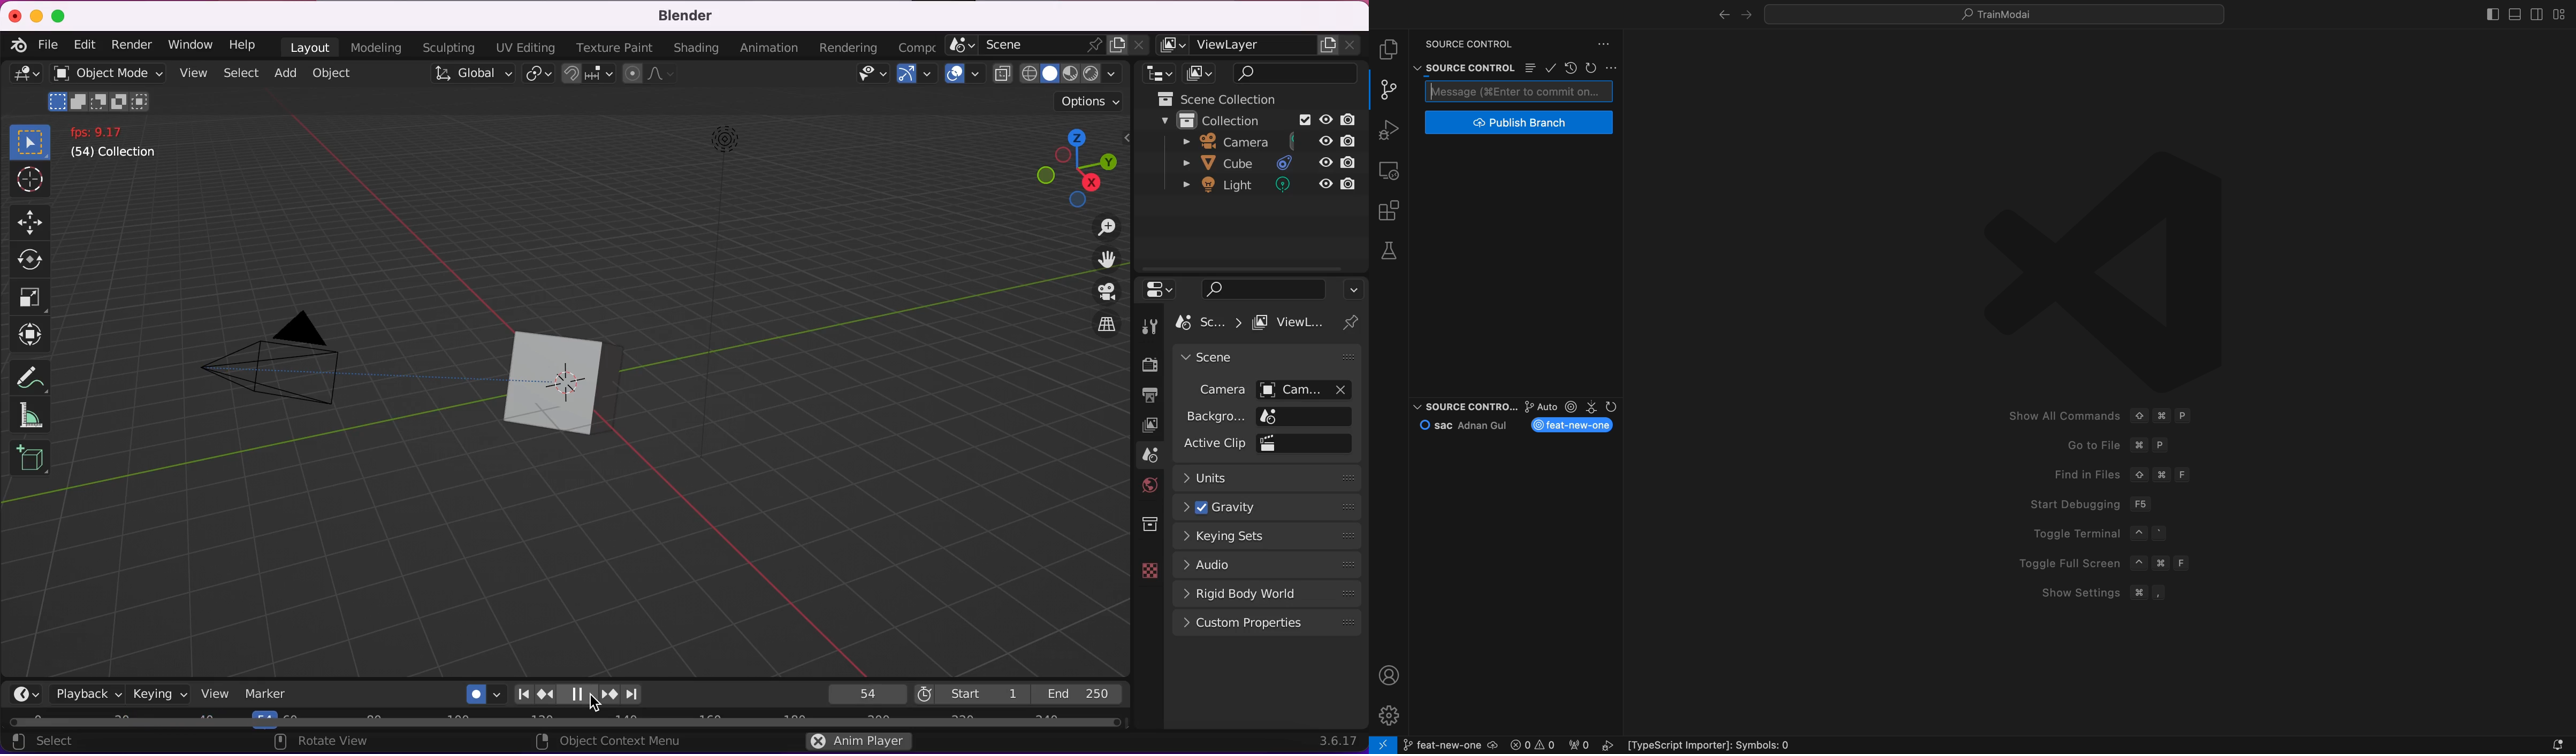  I want to click on toggle primary bar, so click(2516, 13).